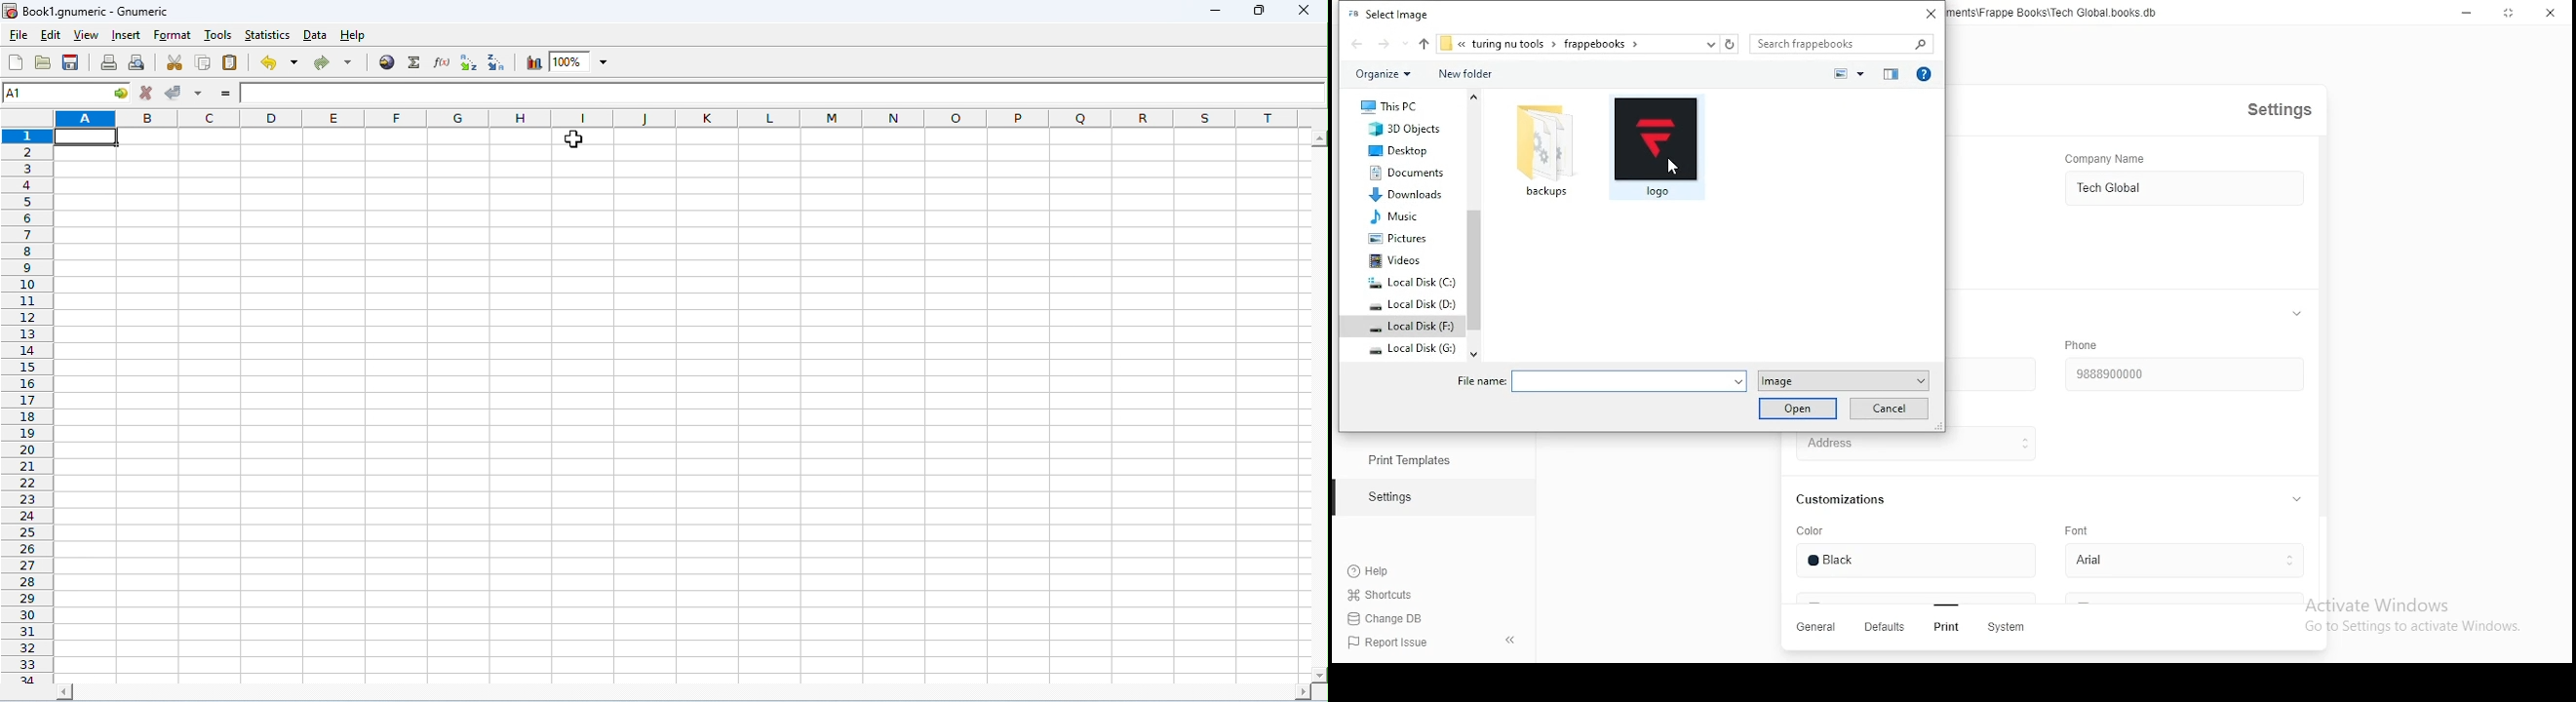  I want to click on Address Input Box, so click(1913, 445).